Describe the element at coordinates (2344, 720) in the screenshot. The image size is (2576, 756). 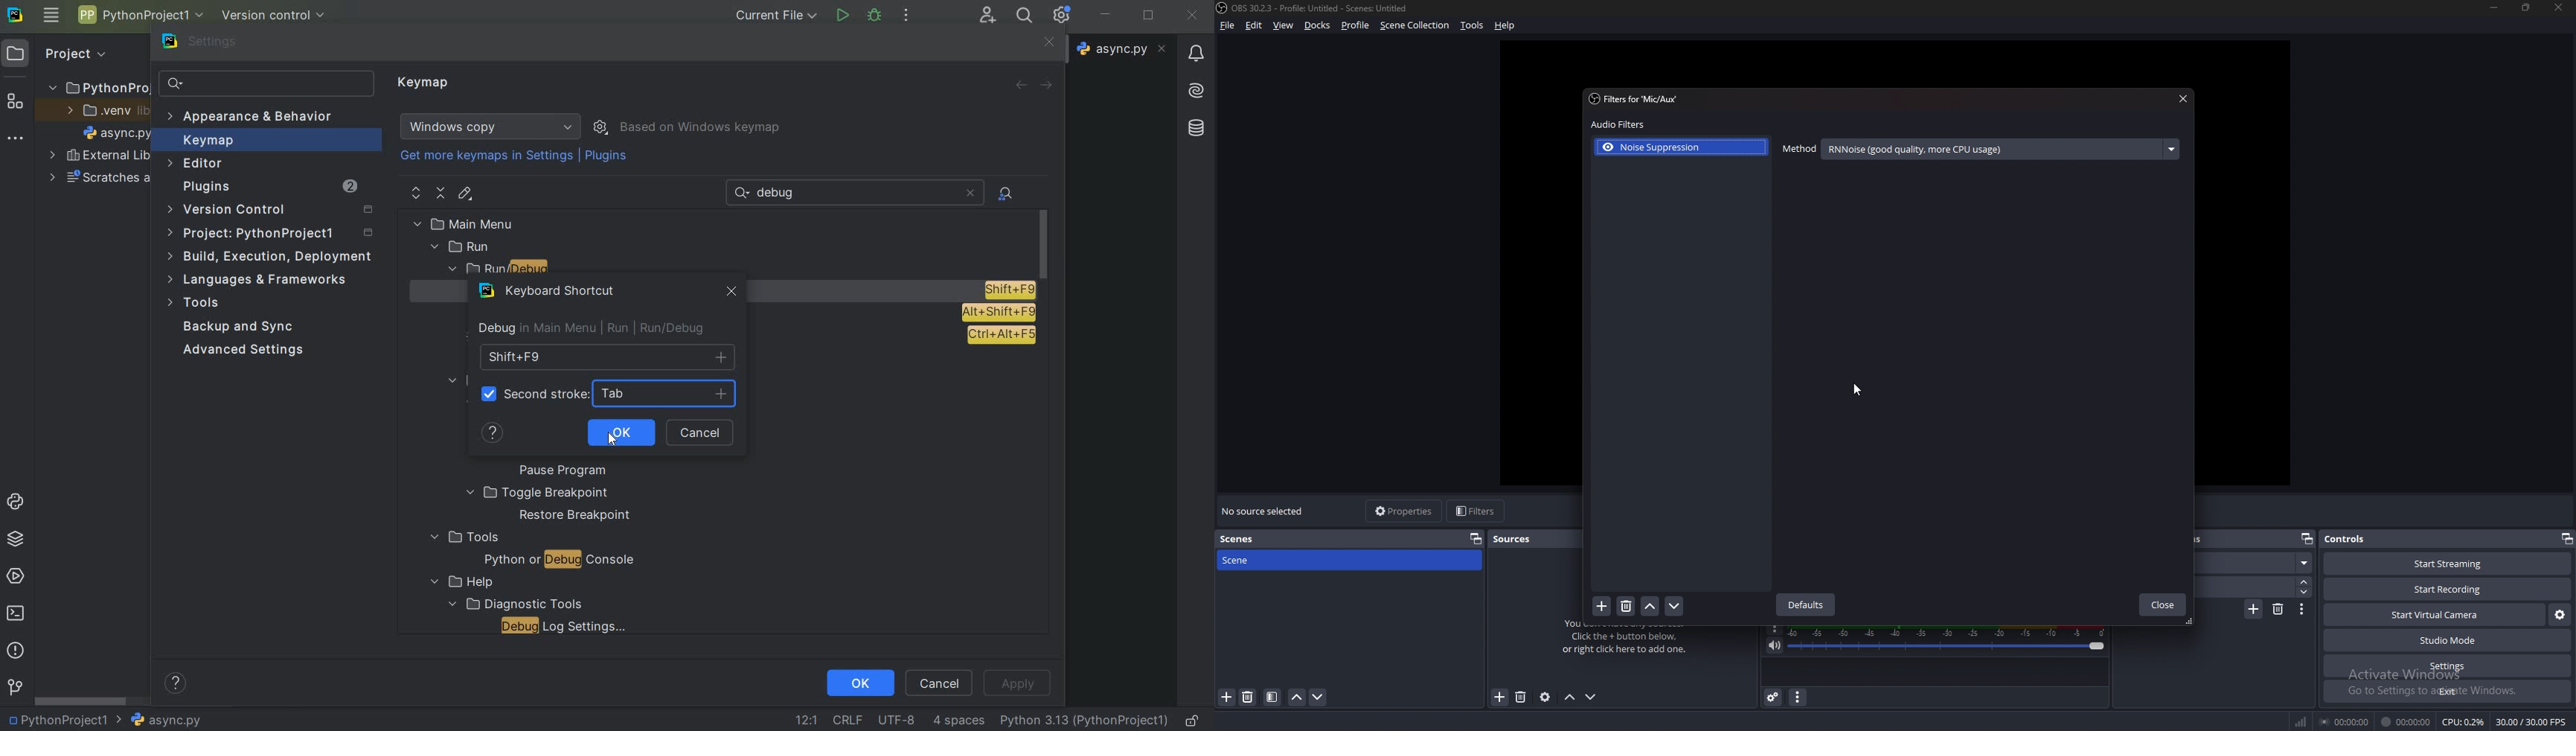
I see `00:00:00` at that location.